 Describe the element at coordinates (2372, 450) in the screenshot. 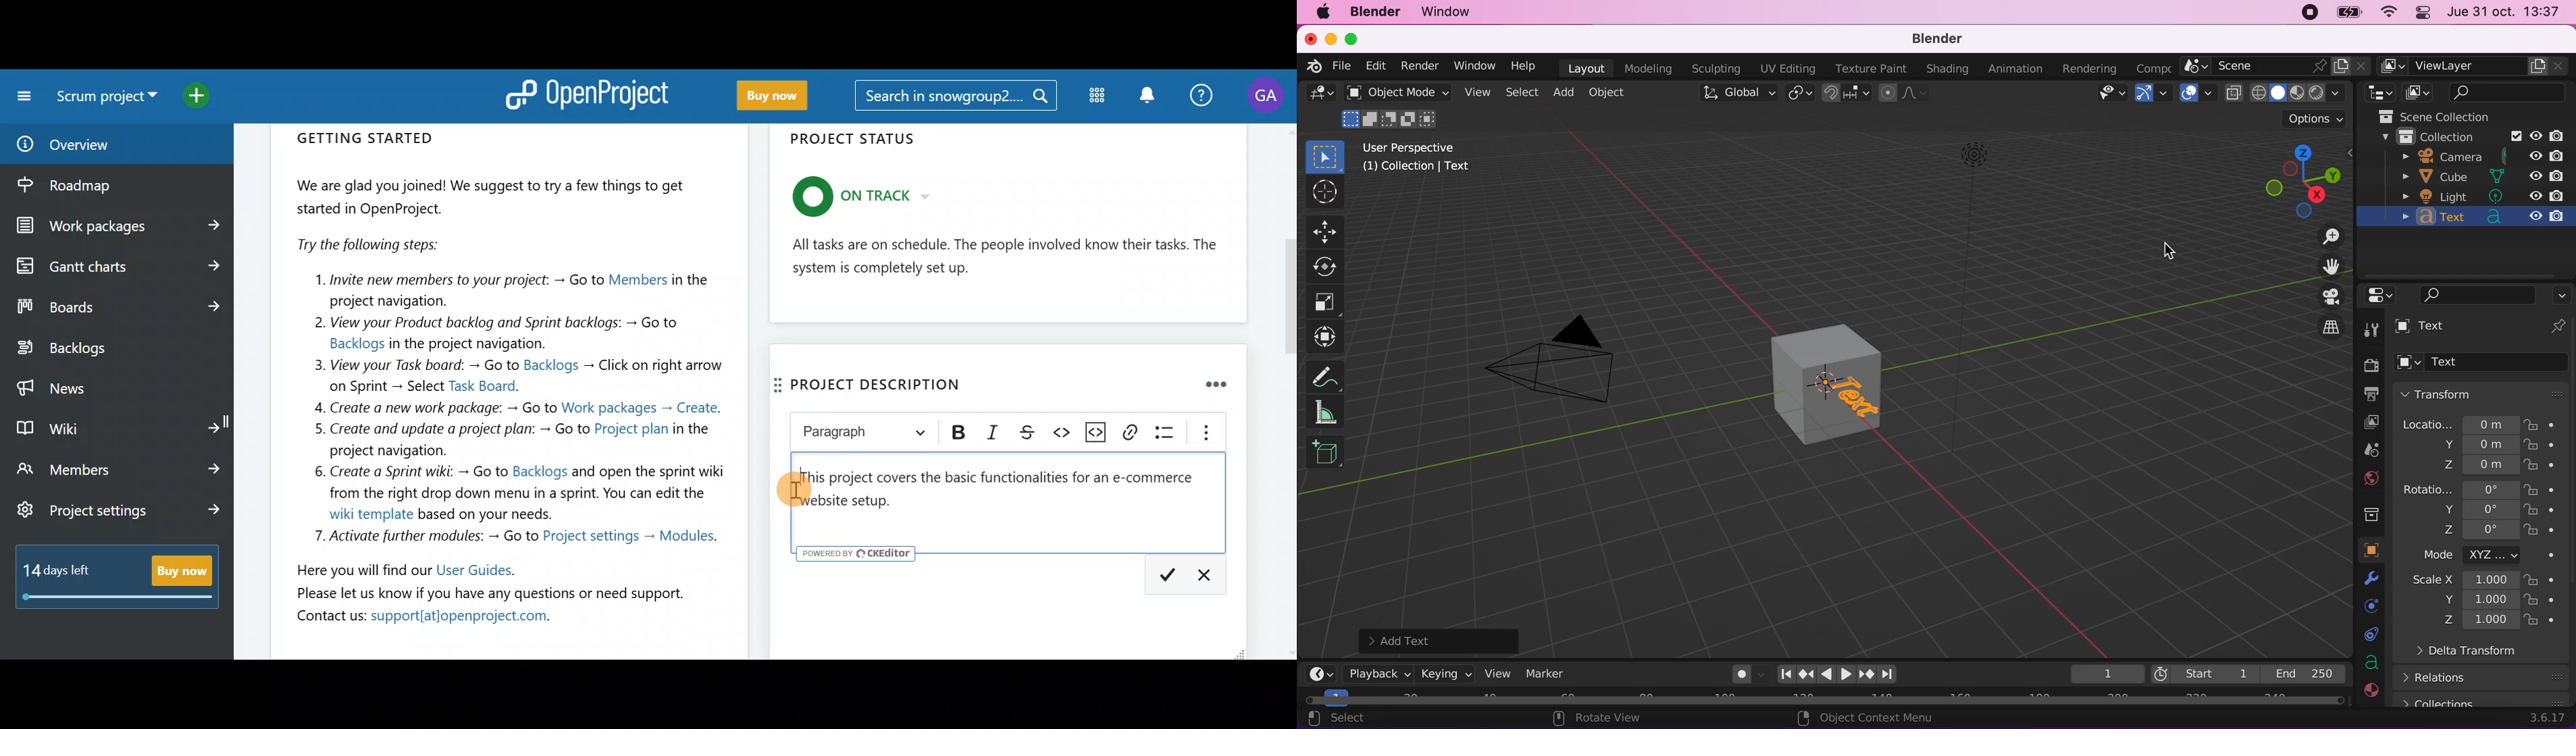

I see `scene` at that location.